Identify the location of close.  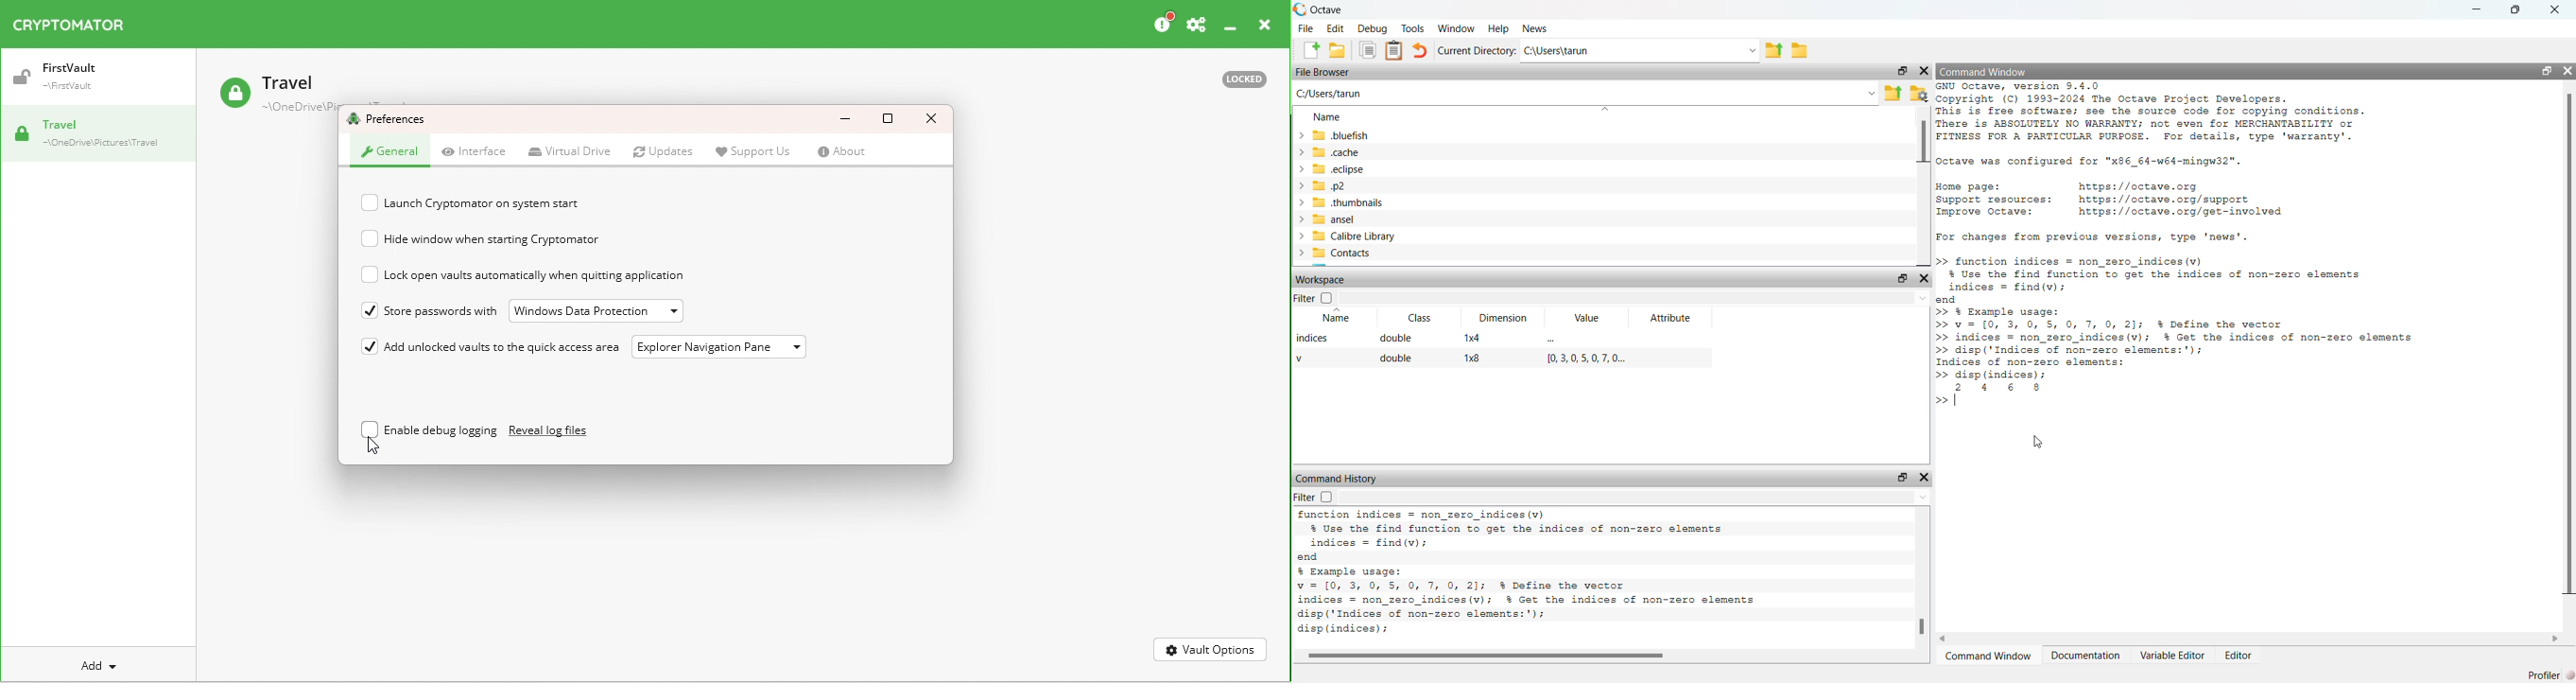
(1924, 73).